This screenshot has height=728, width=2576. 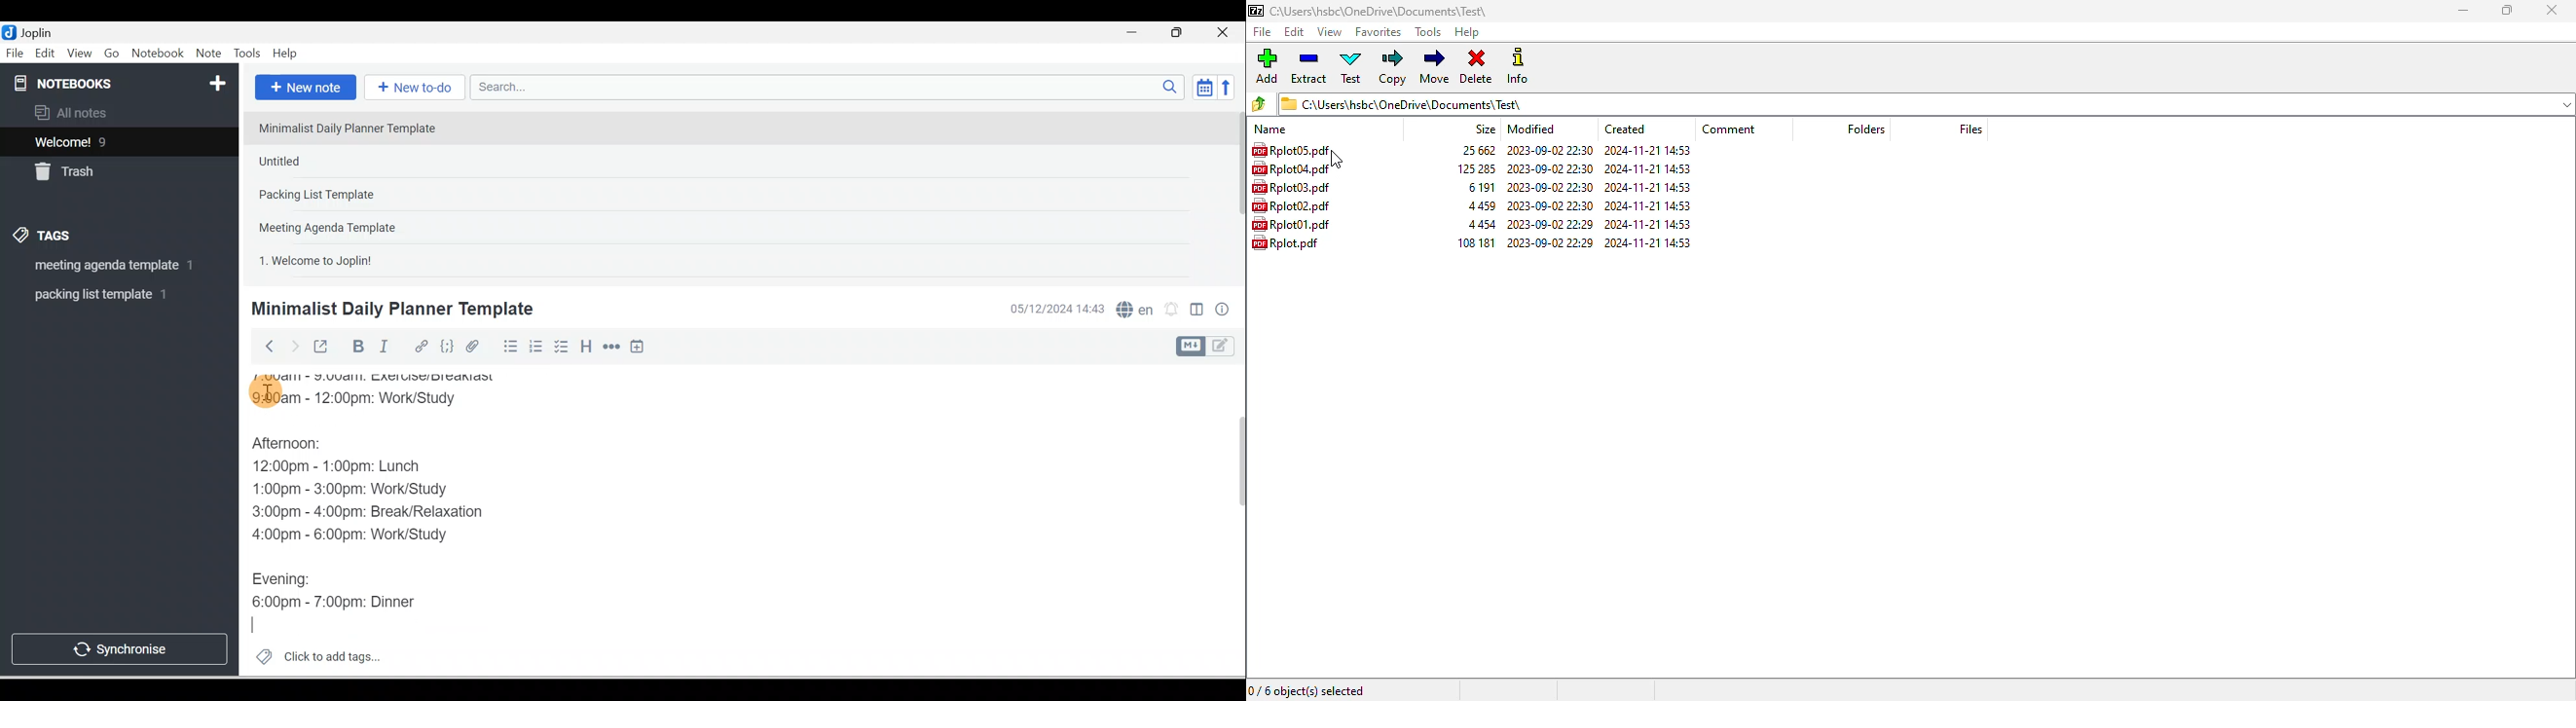 I want to click on Trash, so click(x=95, y=168).